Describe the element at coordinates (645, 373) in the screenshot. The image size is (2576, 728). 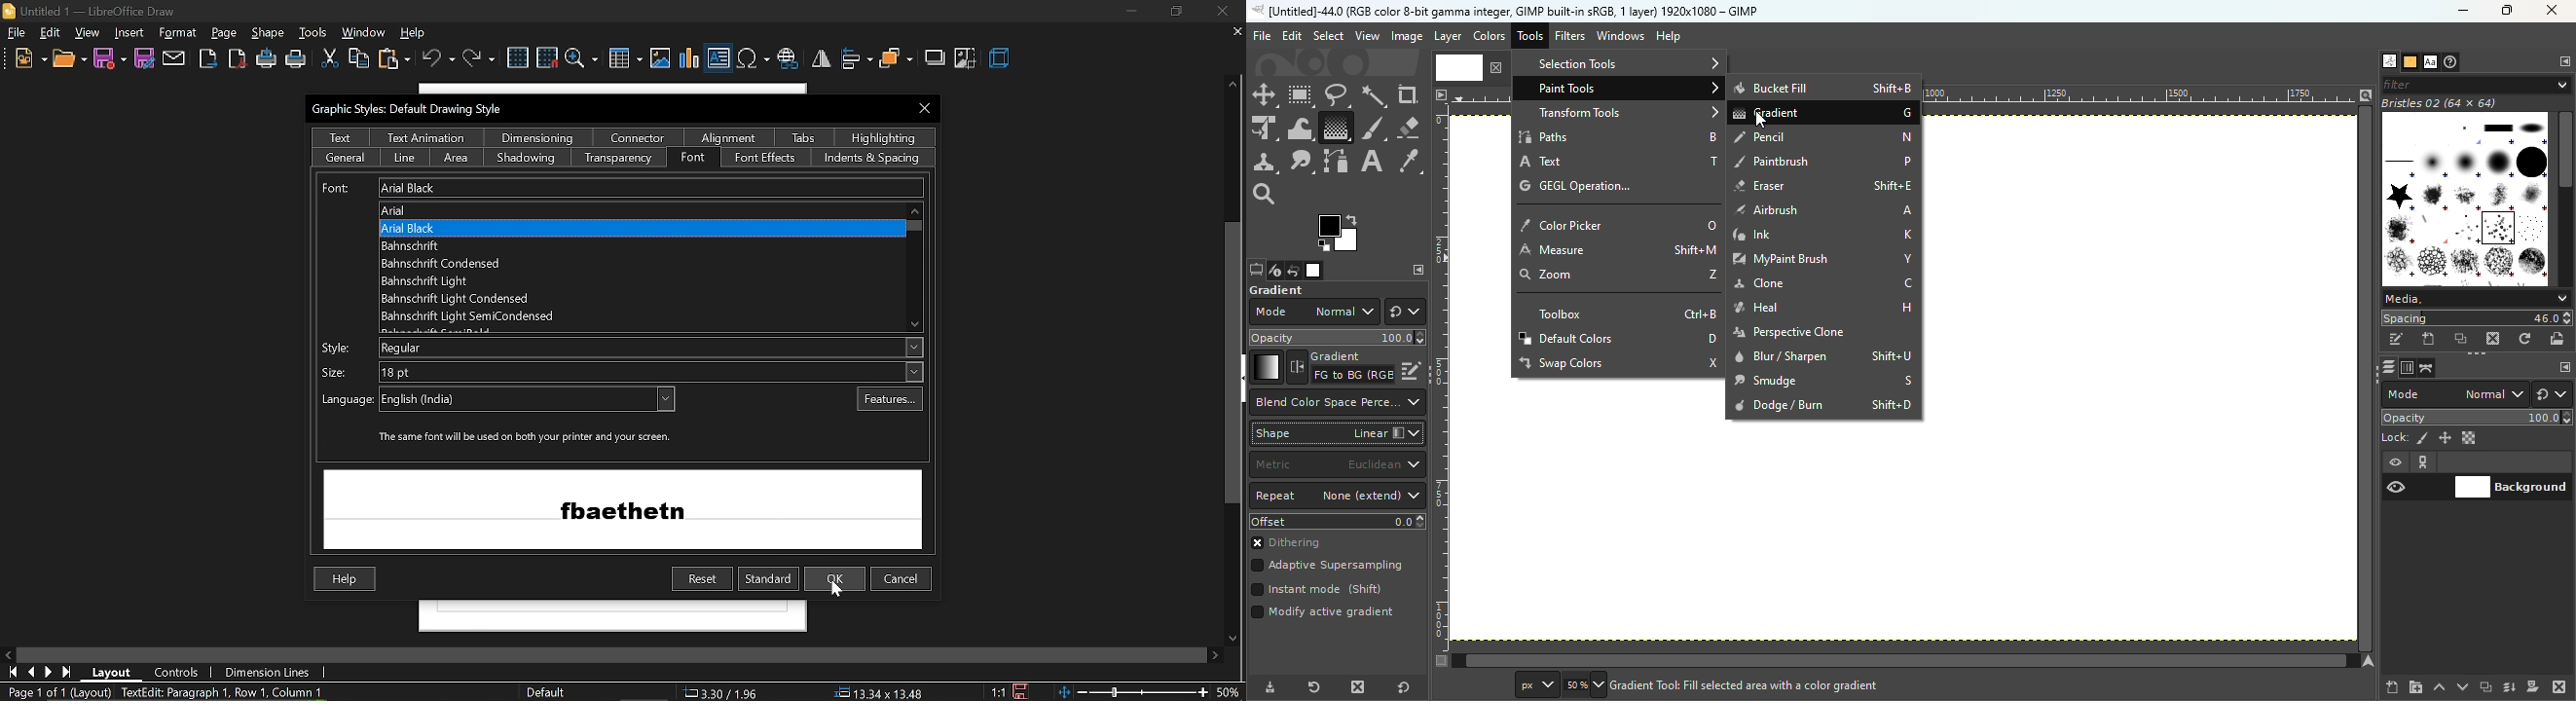
I see `18 pt` at that location.